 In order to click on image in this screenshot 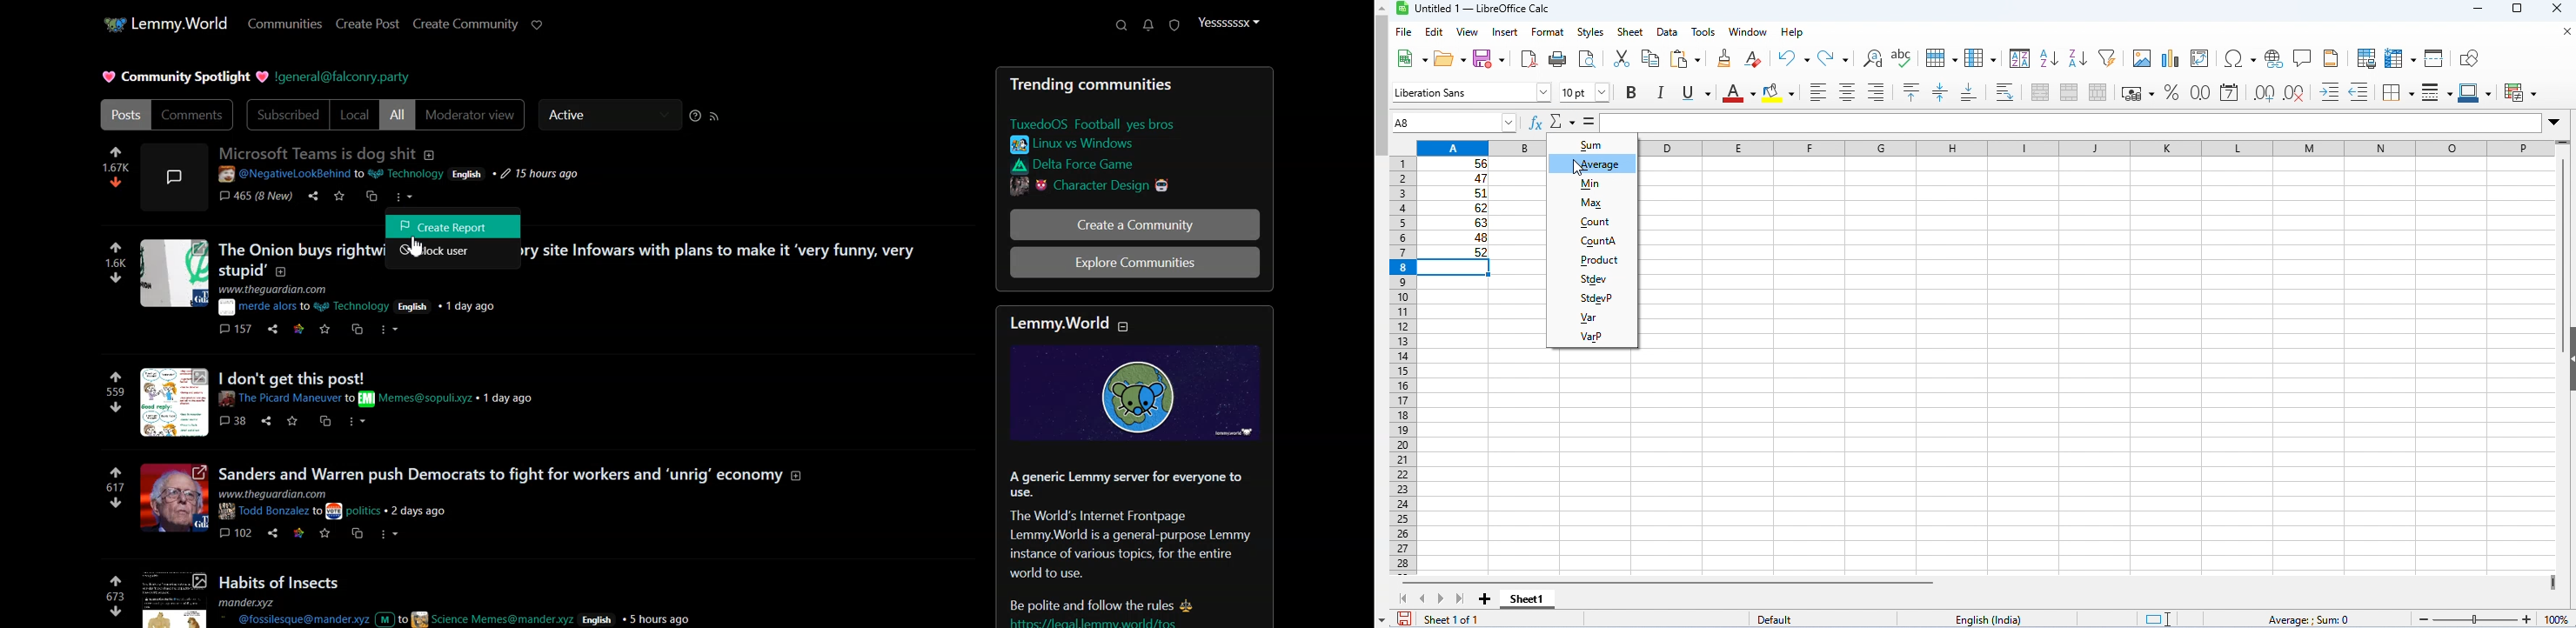, I will do `click(176, 498)`.